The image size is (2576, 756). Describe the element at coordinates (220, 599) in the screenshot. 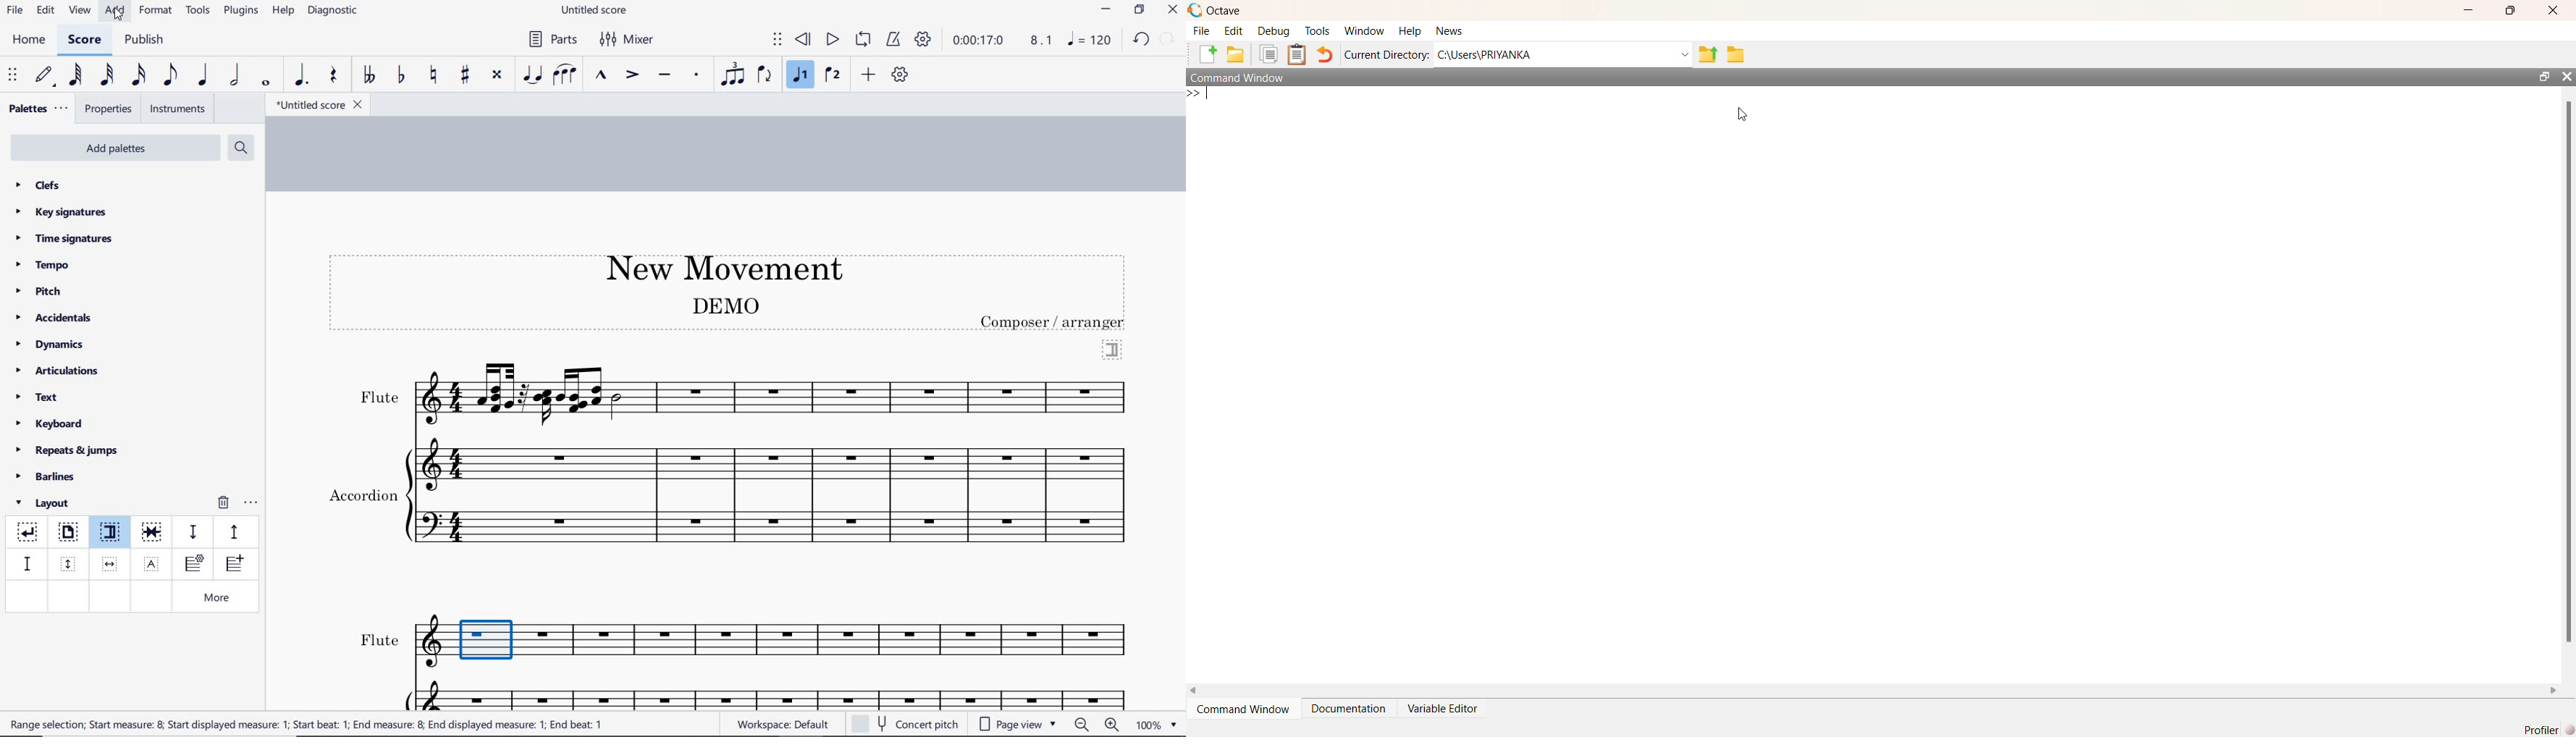

I see `more` at that location.